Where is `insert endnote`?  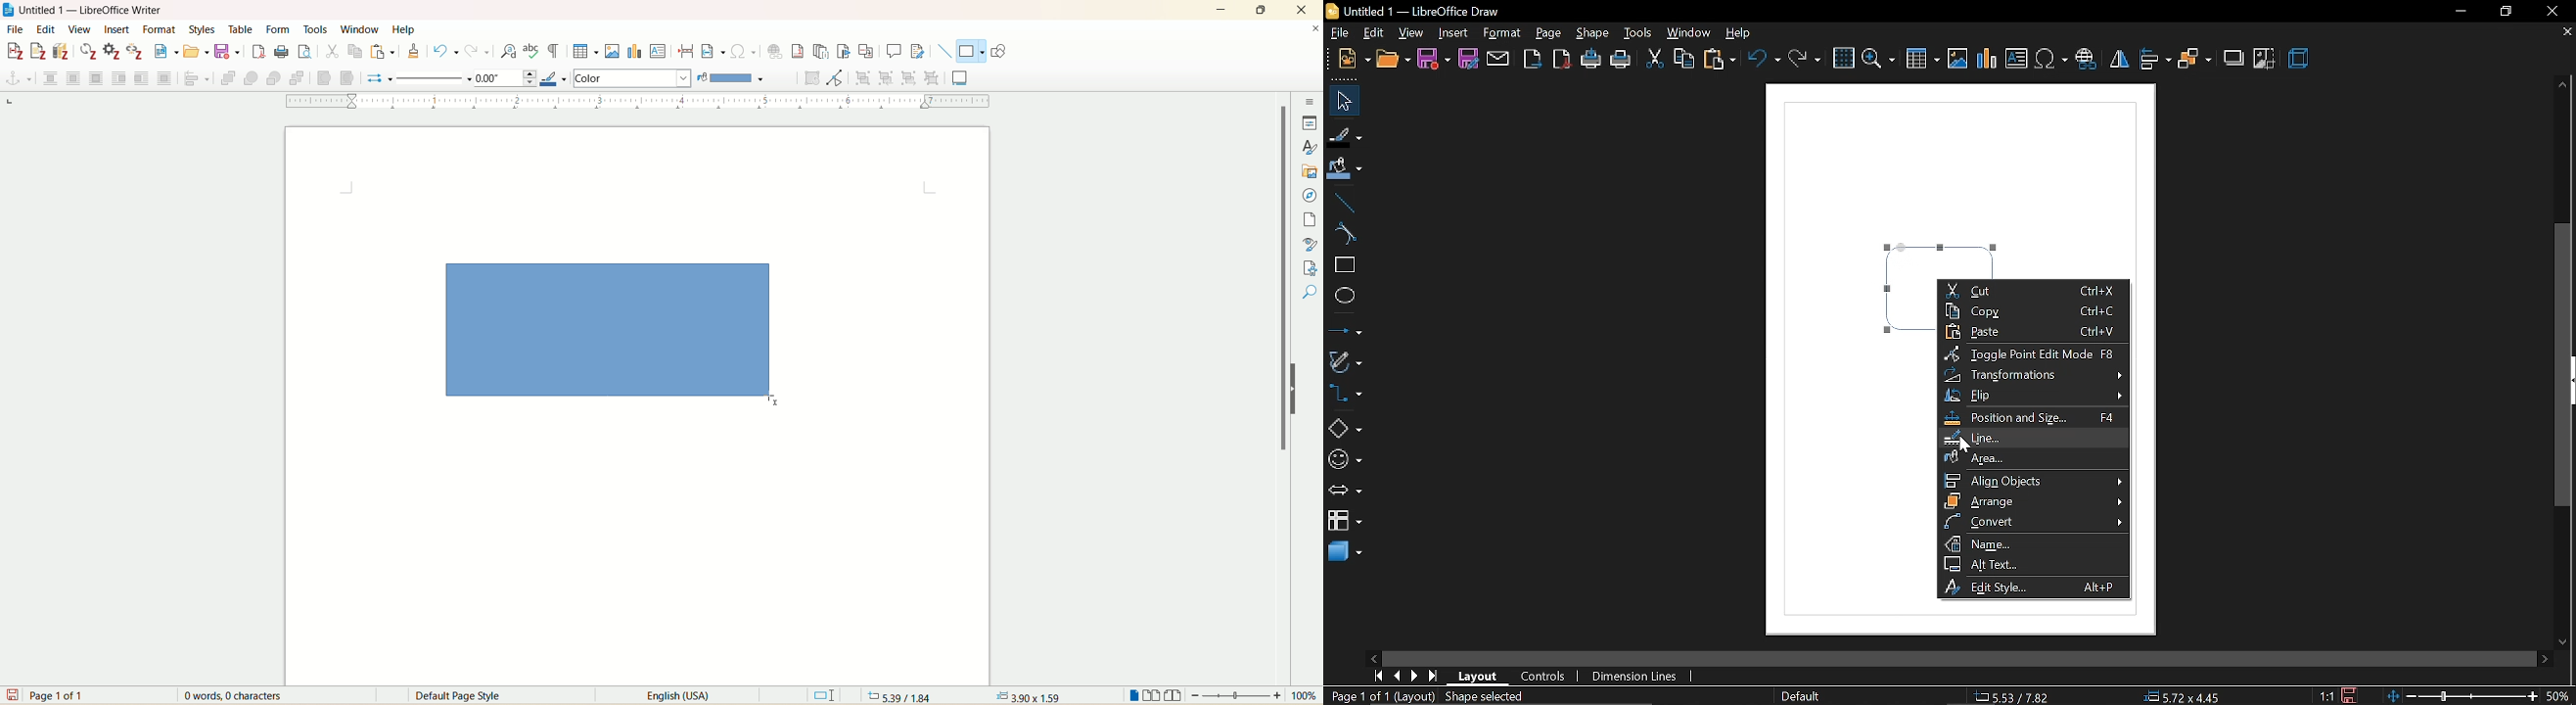 insert endnote is located at coordinates (824, 51).